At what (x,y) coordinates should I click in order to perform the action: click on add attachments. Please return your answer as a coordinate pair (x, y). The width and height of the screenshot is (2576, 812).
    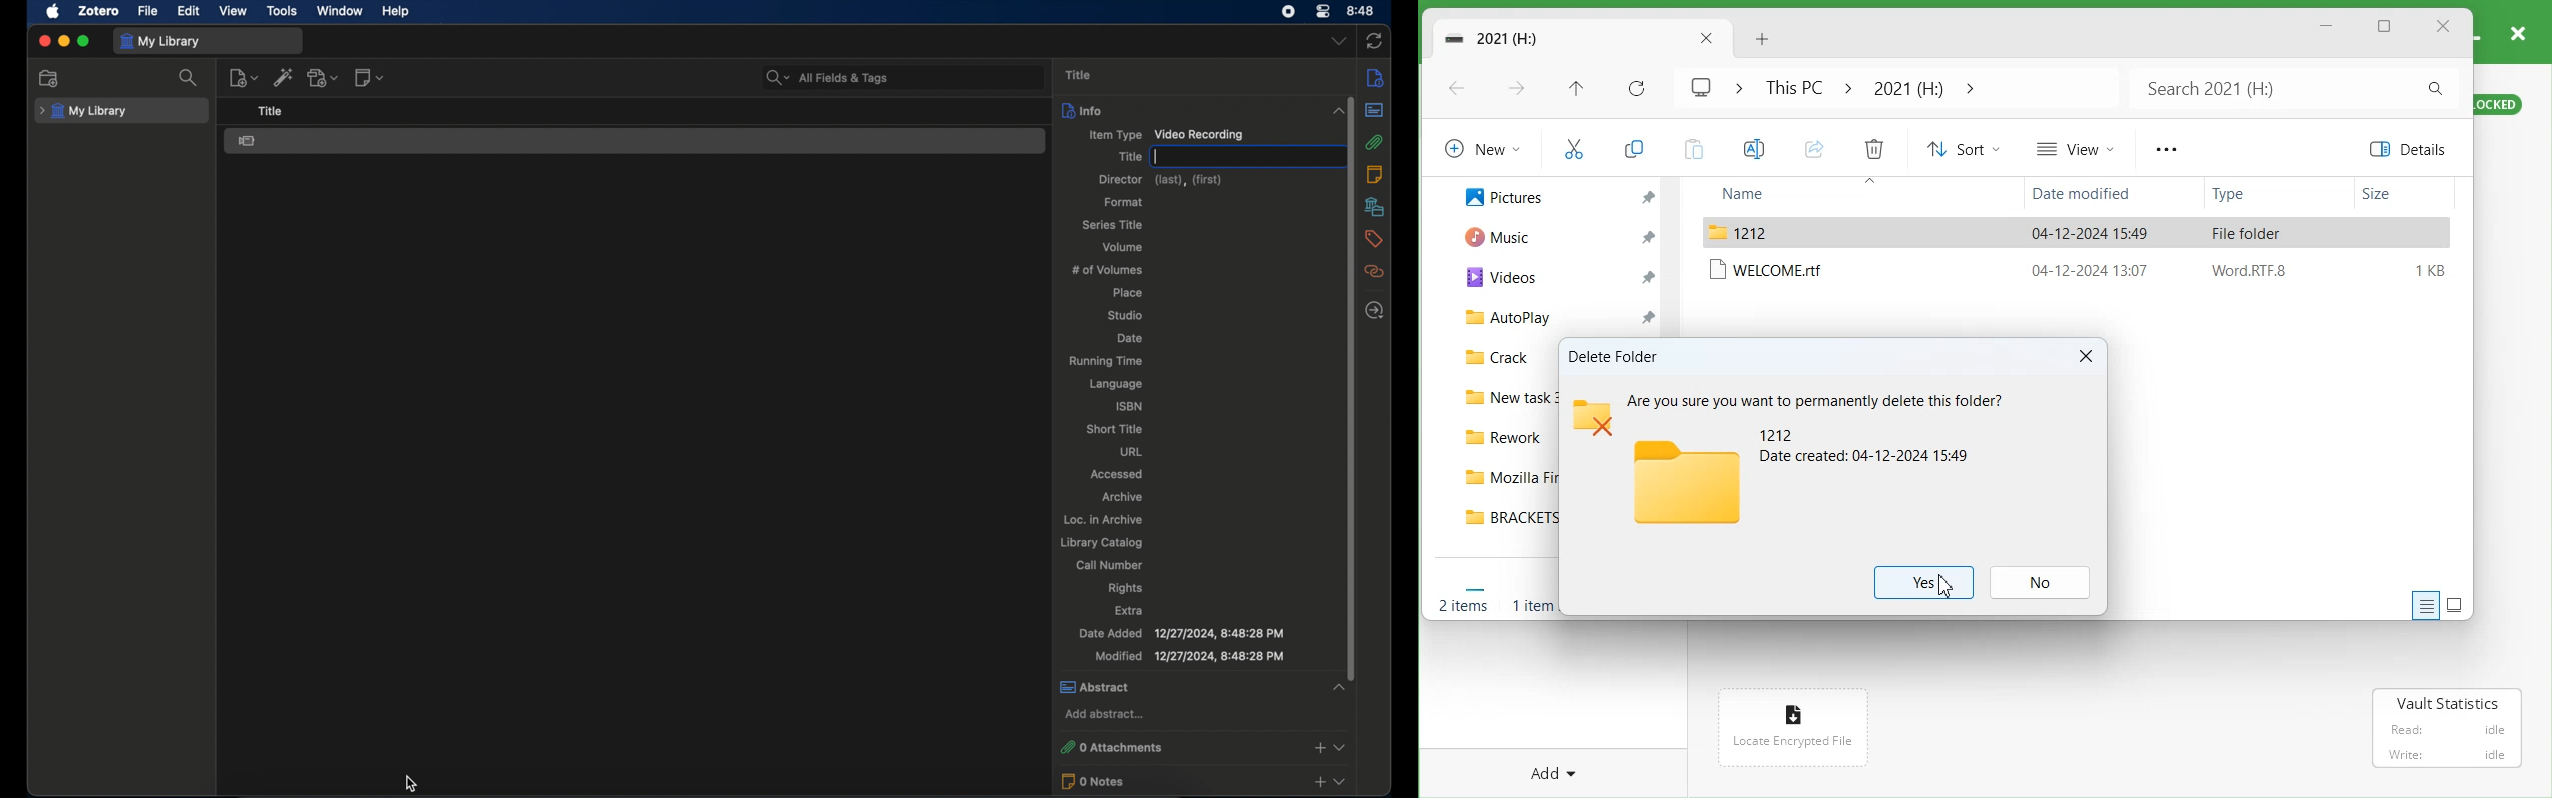
    Looking at the image, I should click on (1320, 747).